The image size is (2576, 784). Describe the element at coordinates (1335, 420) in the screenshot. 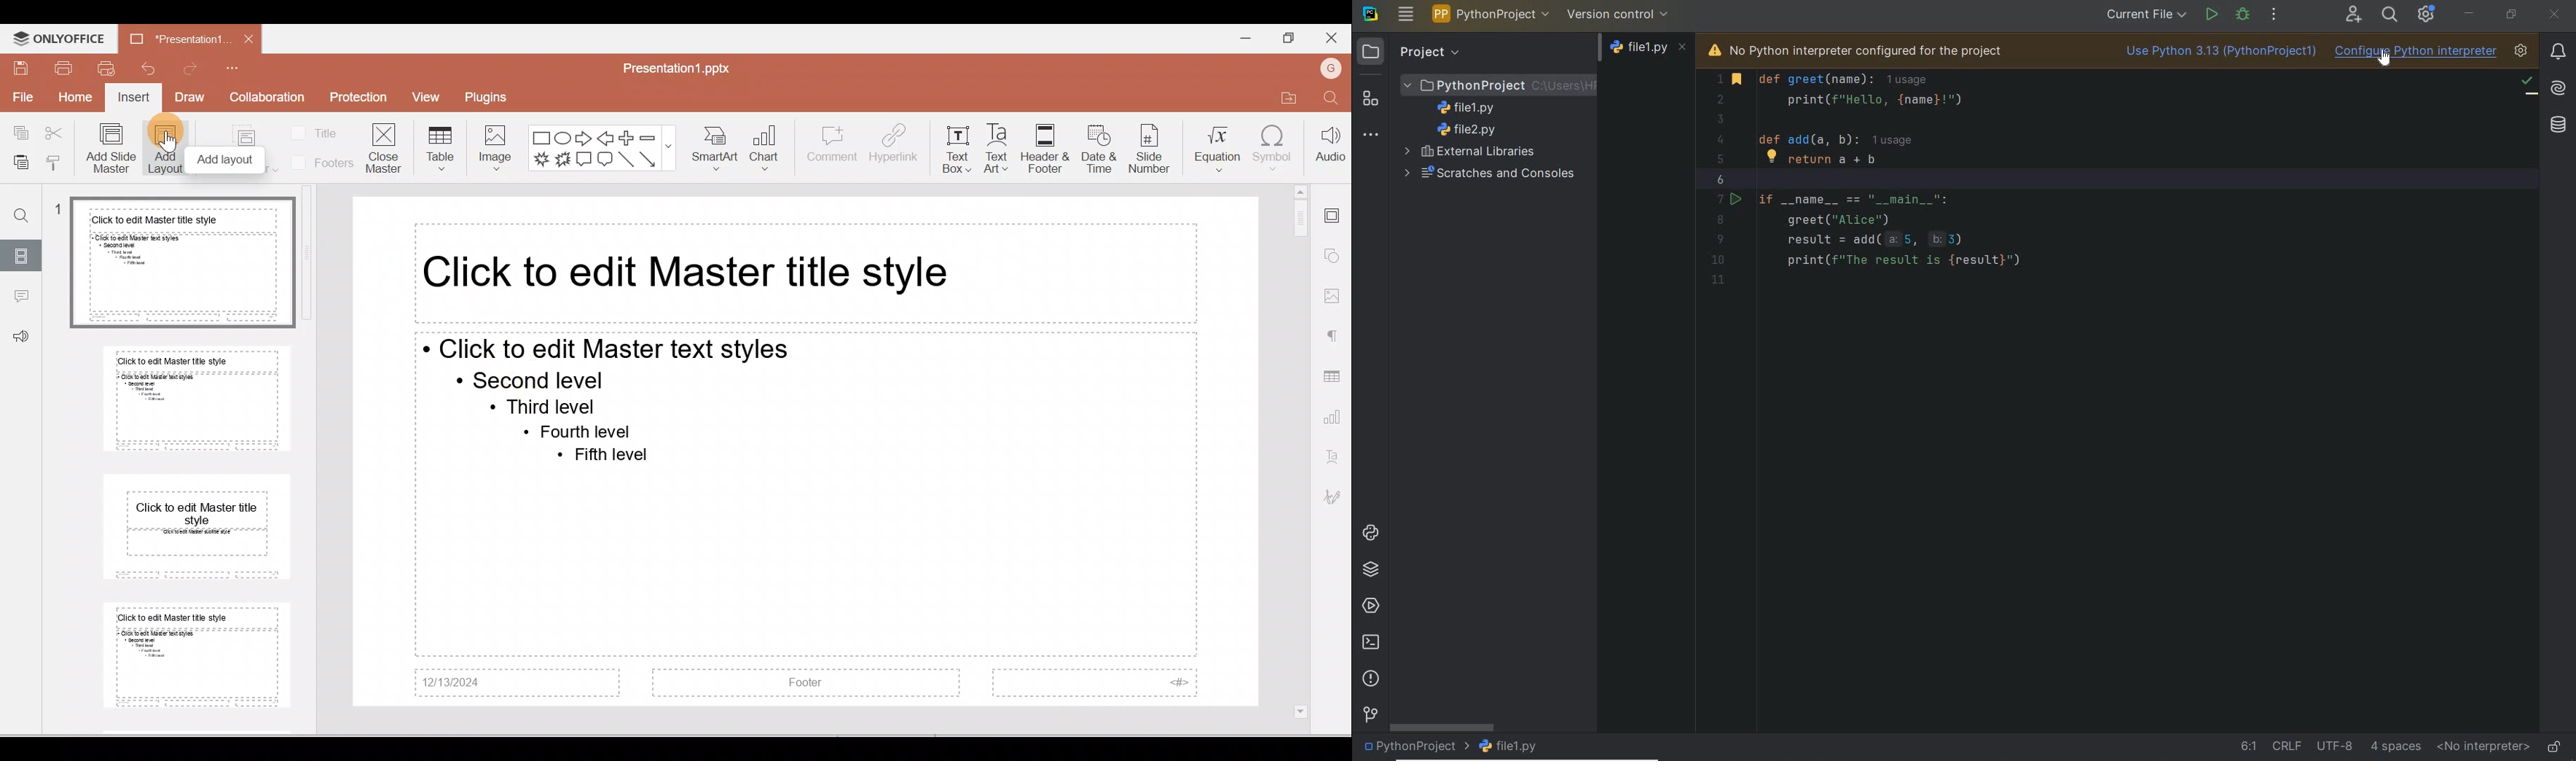

I see `Chart settings` at that location.